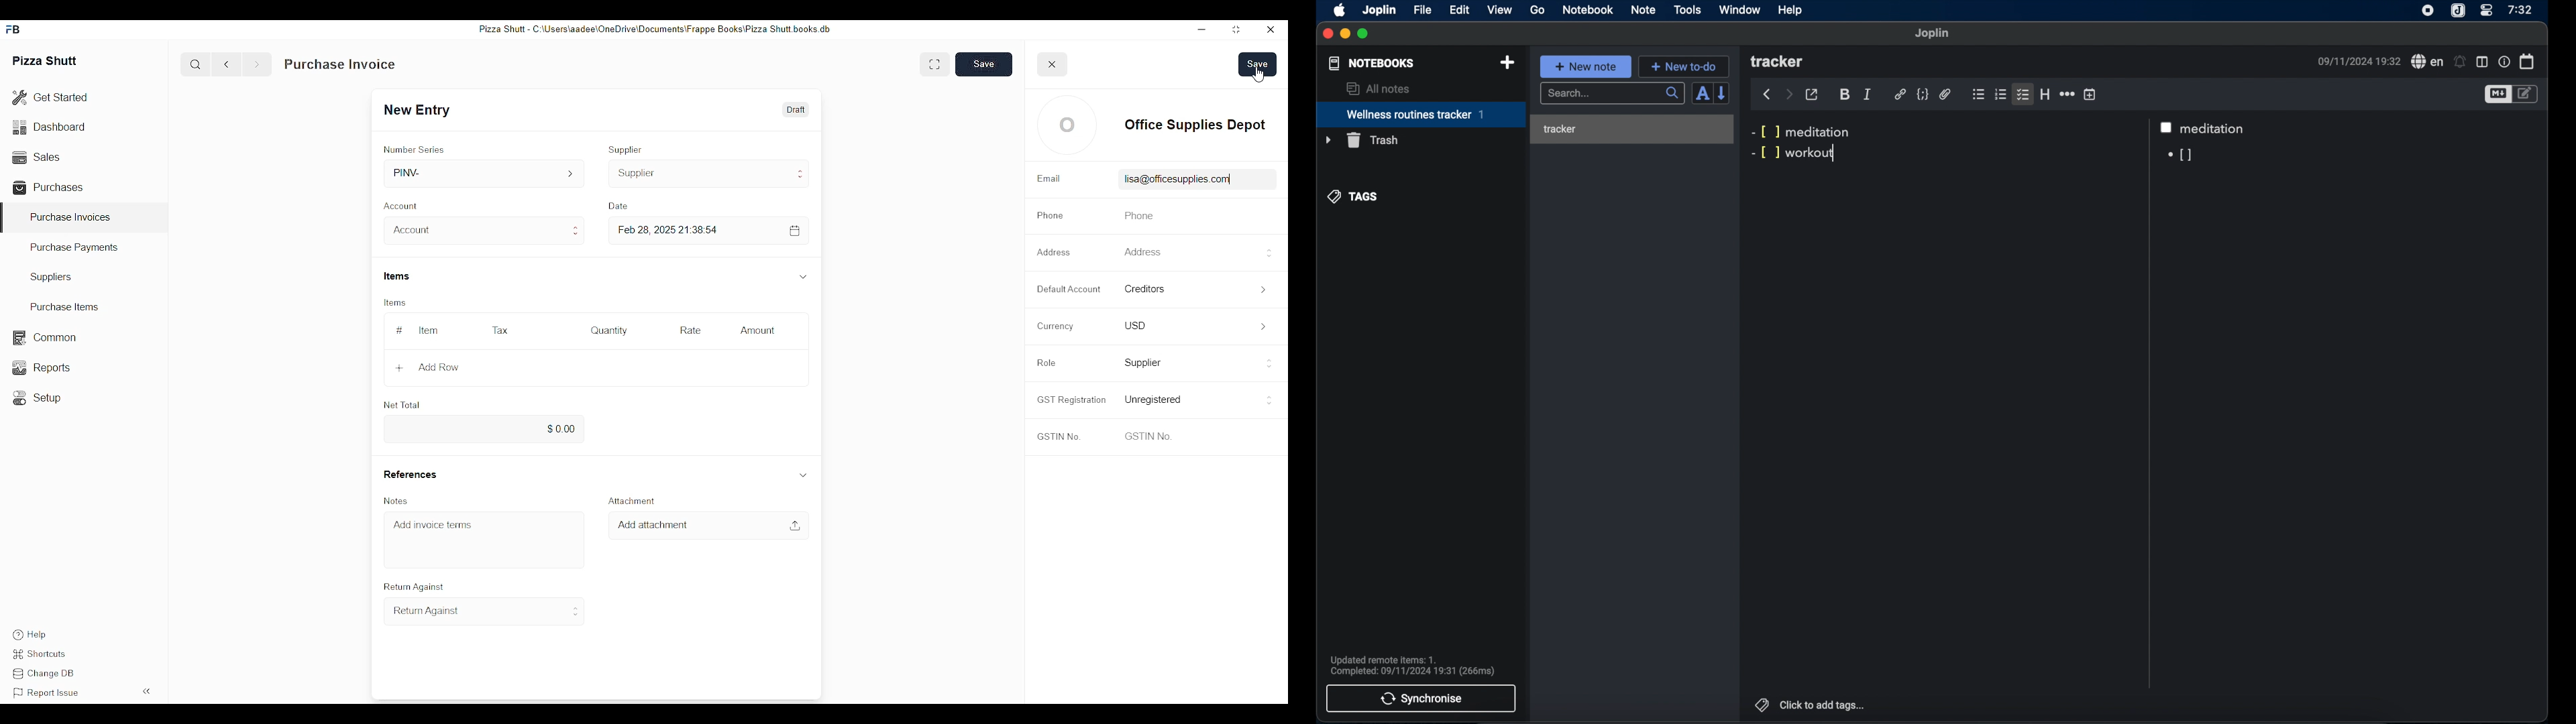  What do you see at coordinates (1812, 94) in the screenshot?
I see `toggle external editor` at bounding box center [1812, 94].